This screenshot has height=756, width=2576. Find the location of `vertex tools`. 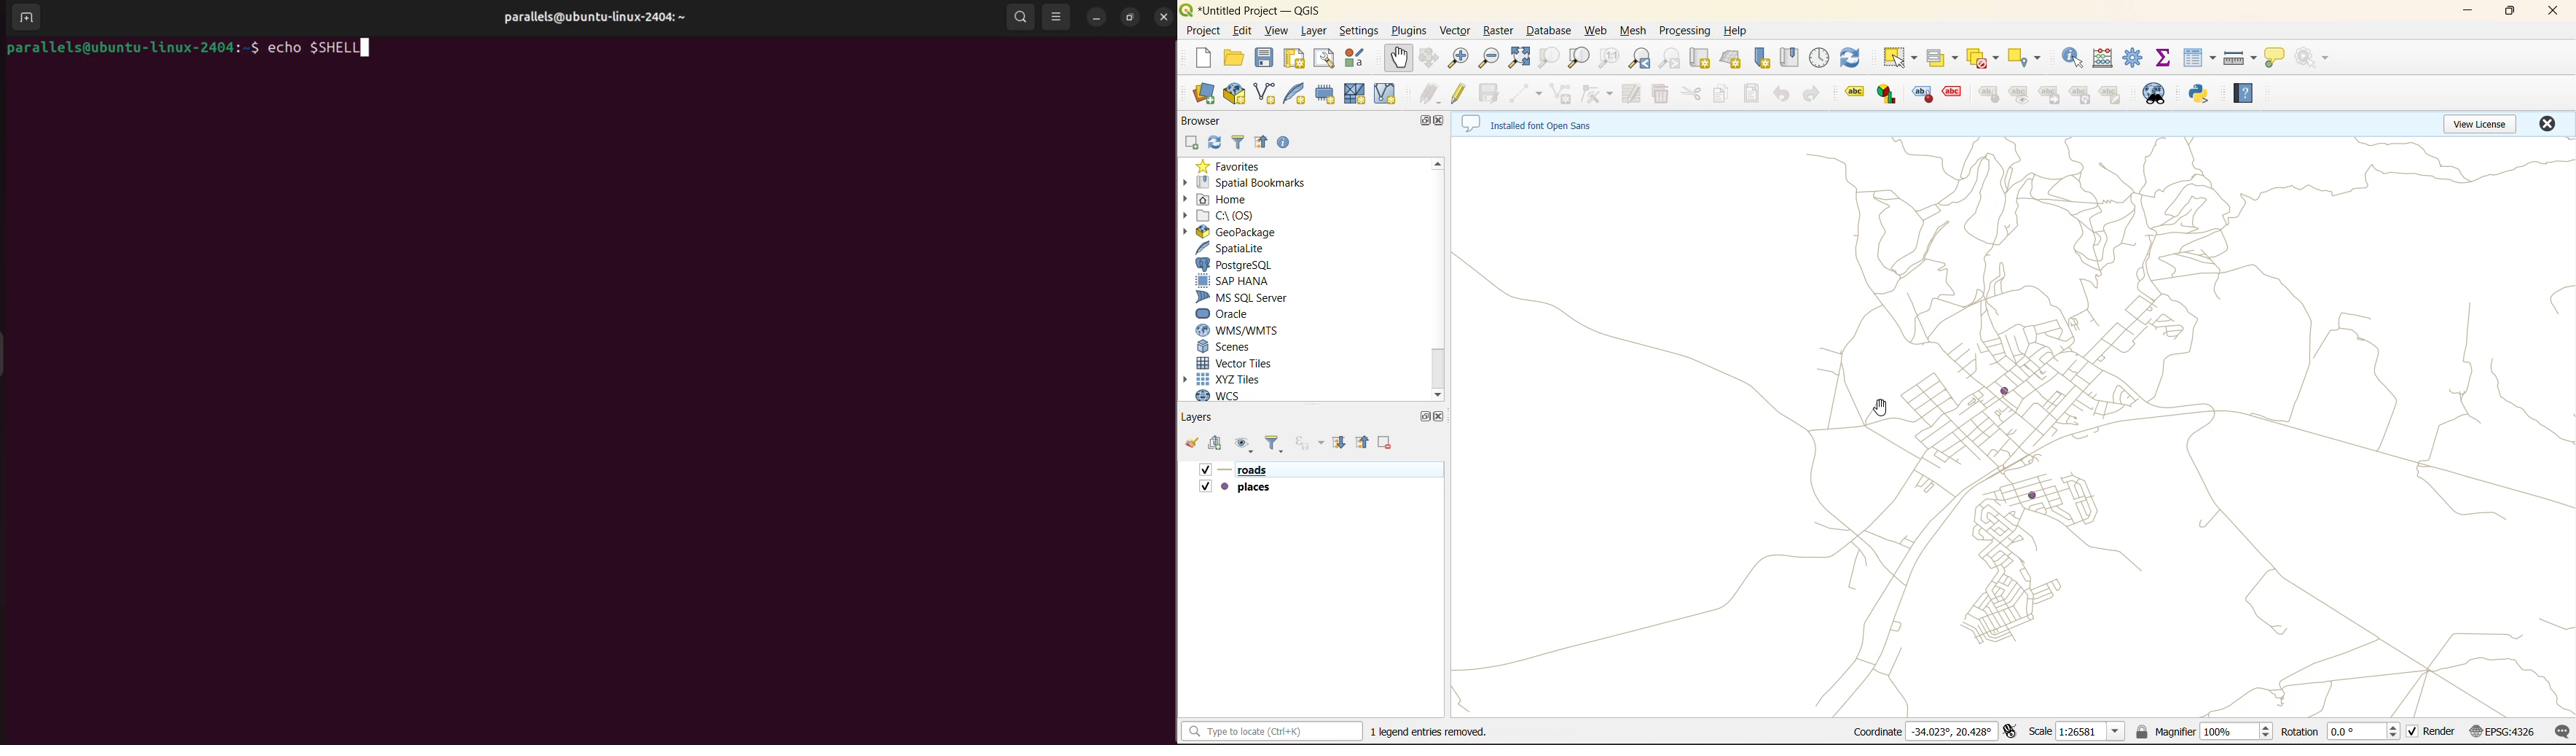

vertex tools is located at coordinates (1598, 94).